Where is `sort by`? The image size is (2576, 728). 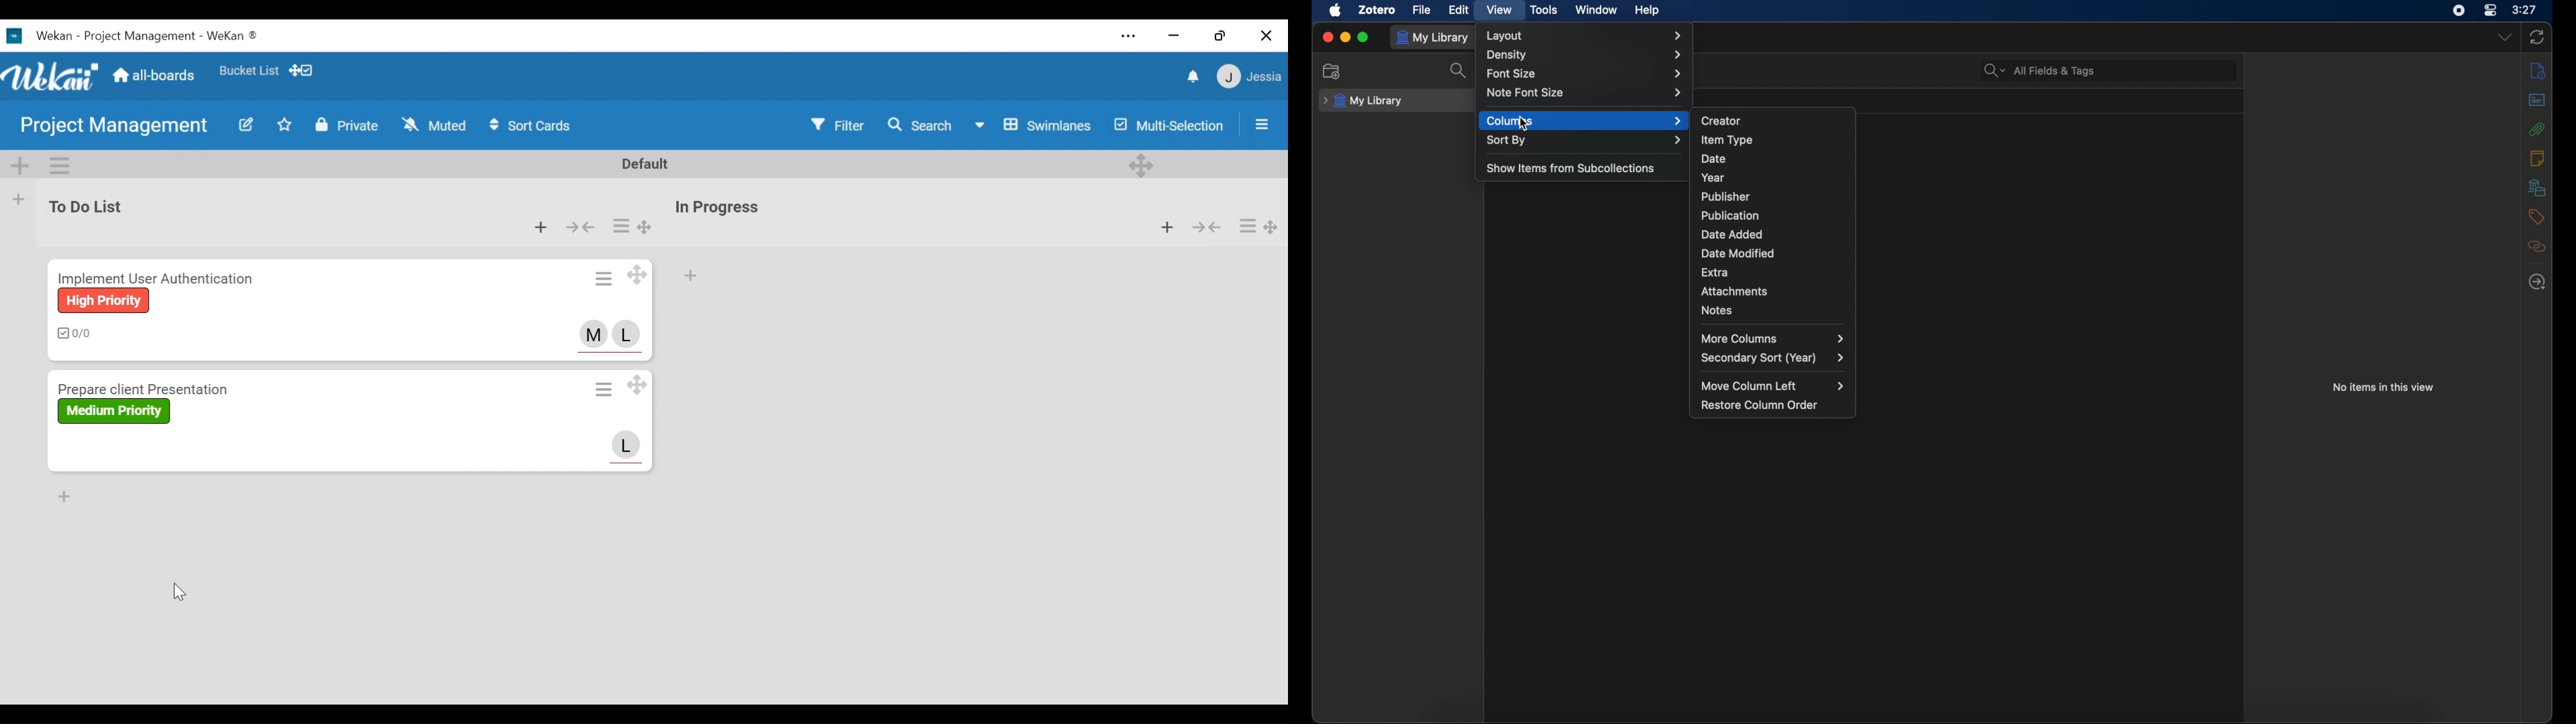 sort by is located at coordinates (1585, 141).